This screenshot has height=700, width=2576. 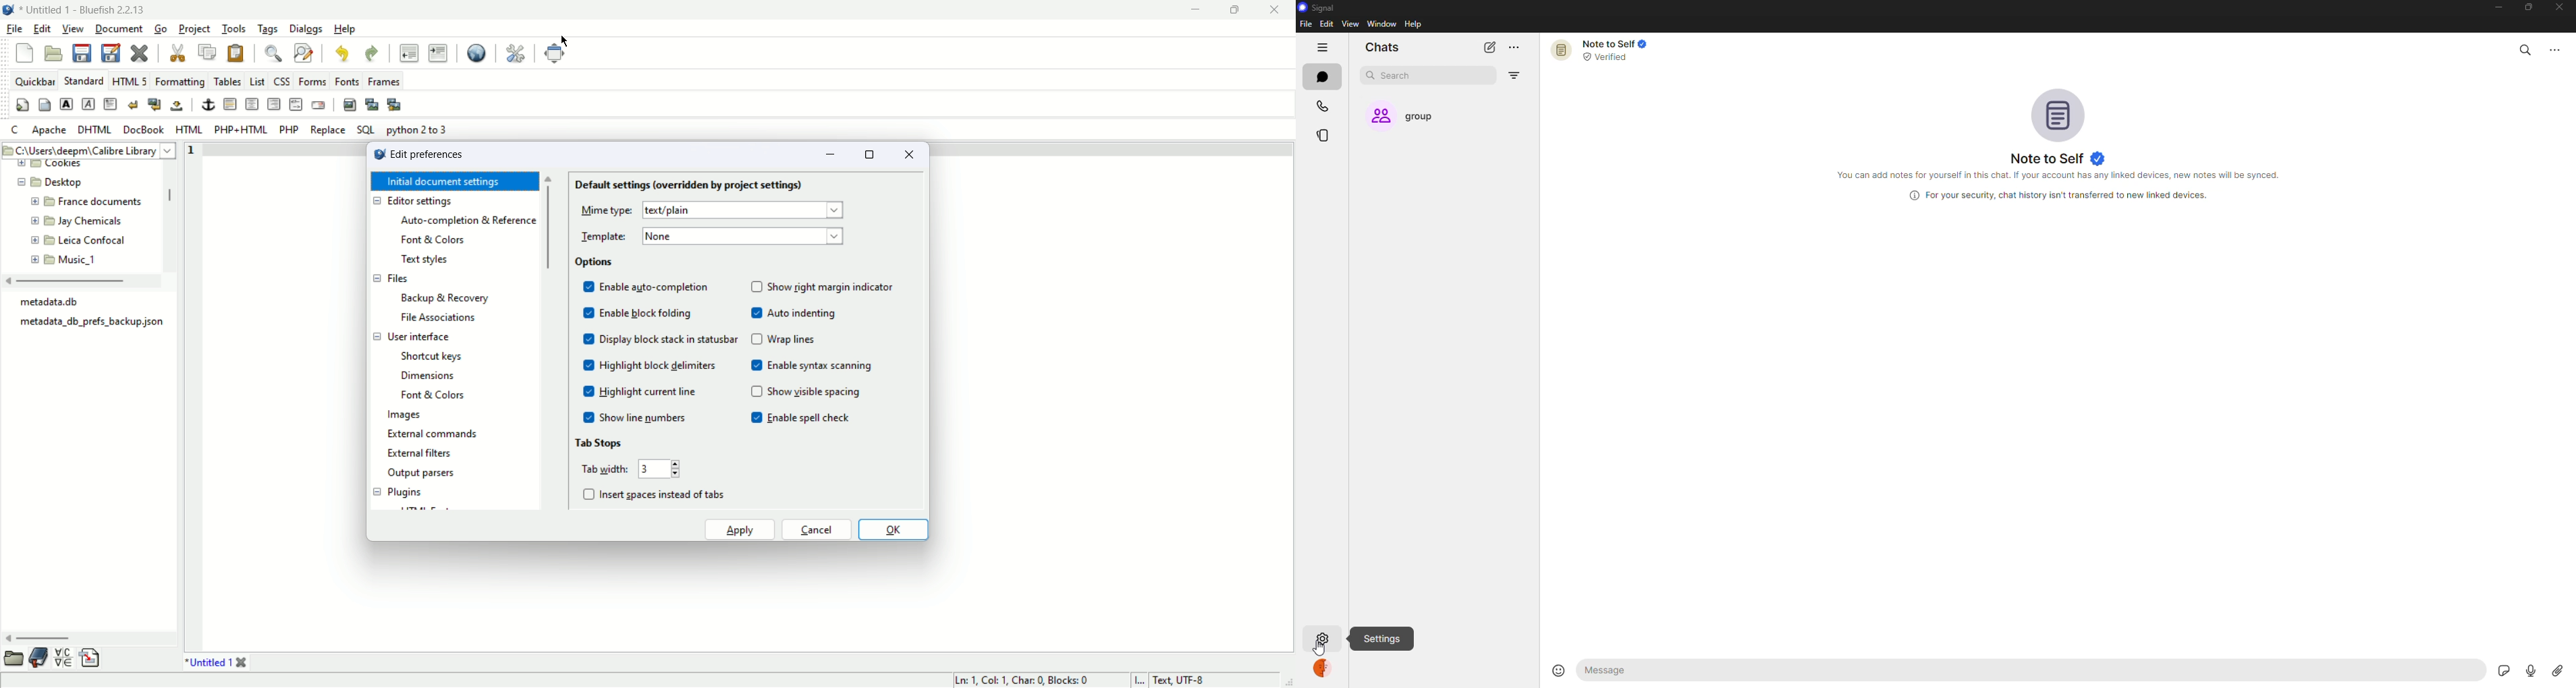 What do you see at coordinates (439, 434) in the screenshot?
I see `external commands` at bounding box center [439, 434].